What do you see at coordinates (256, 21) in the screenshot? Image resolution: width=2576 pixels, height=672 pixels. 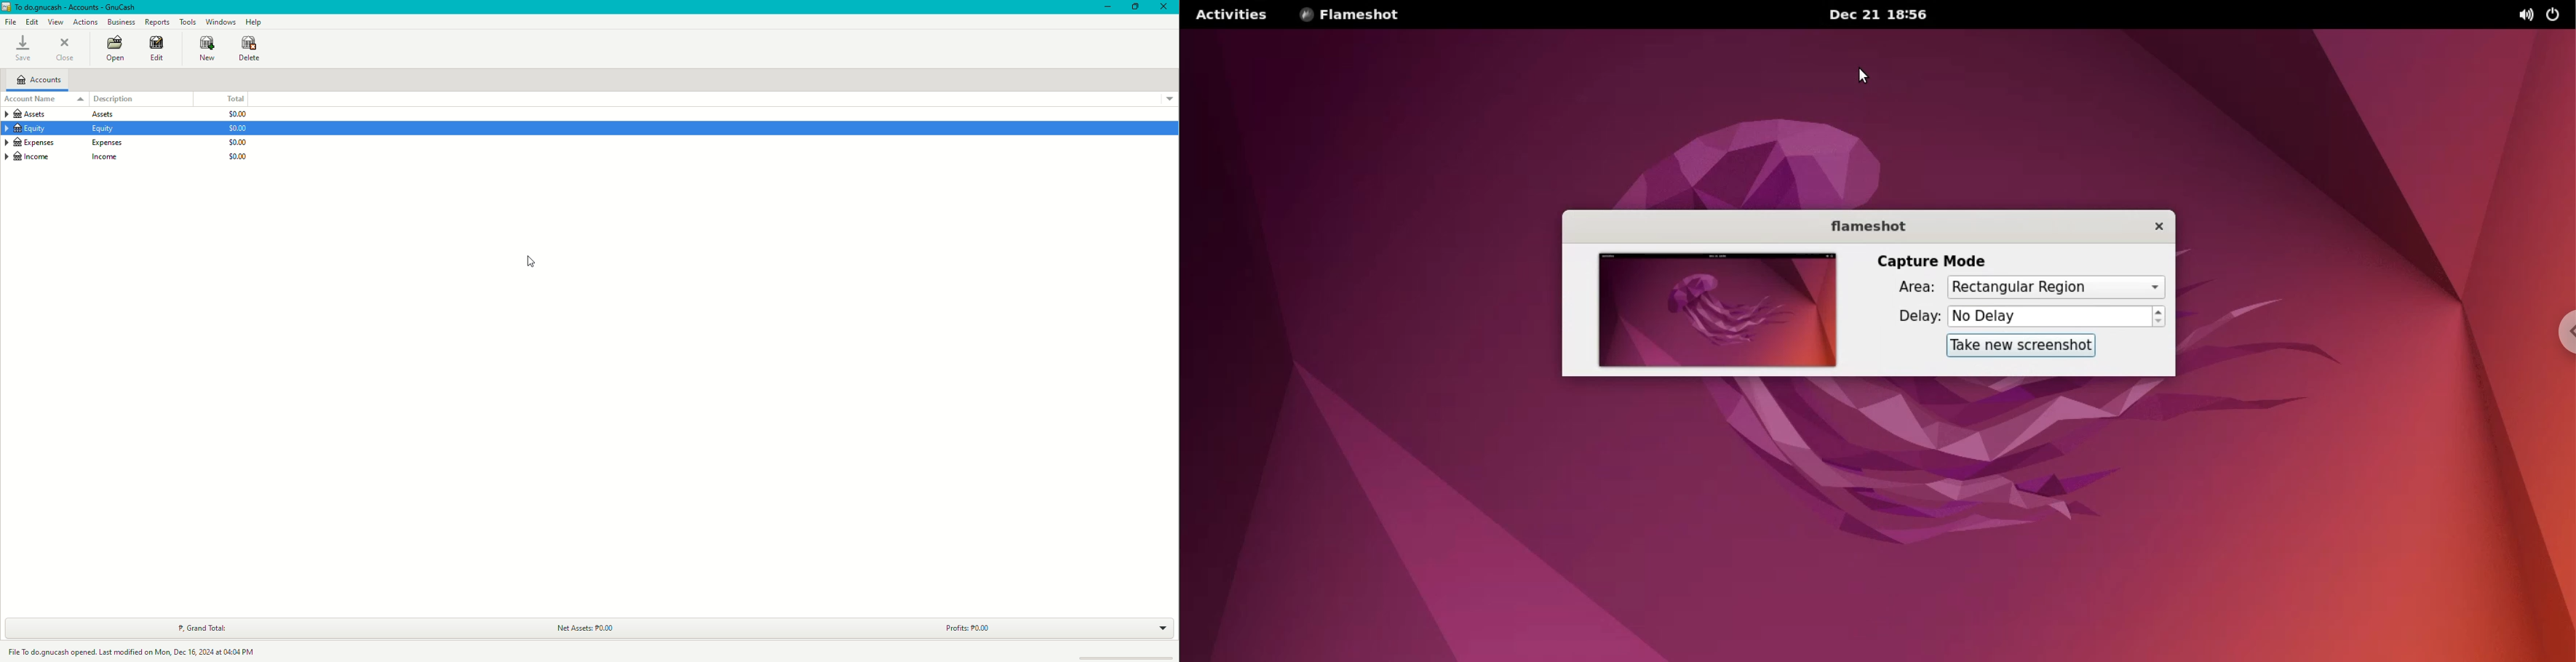 I see `Help` at bounding box center [256, 21].